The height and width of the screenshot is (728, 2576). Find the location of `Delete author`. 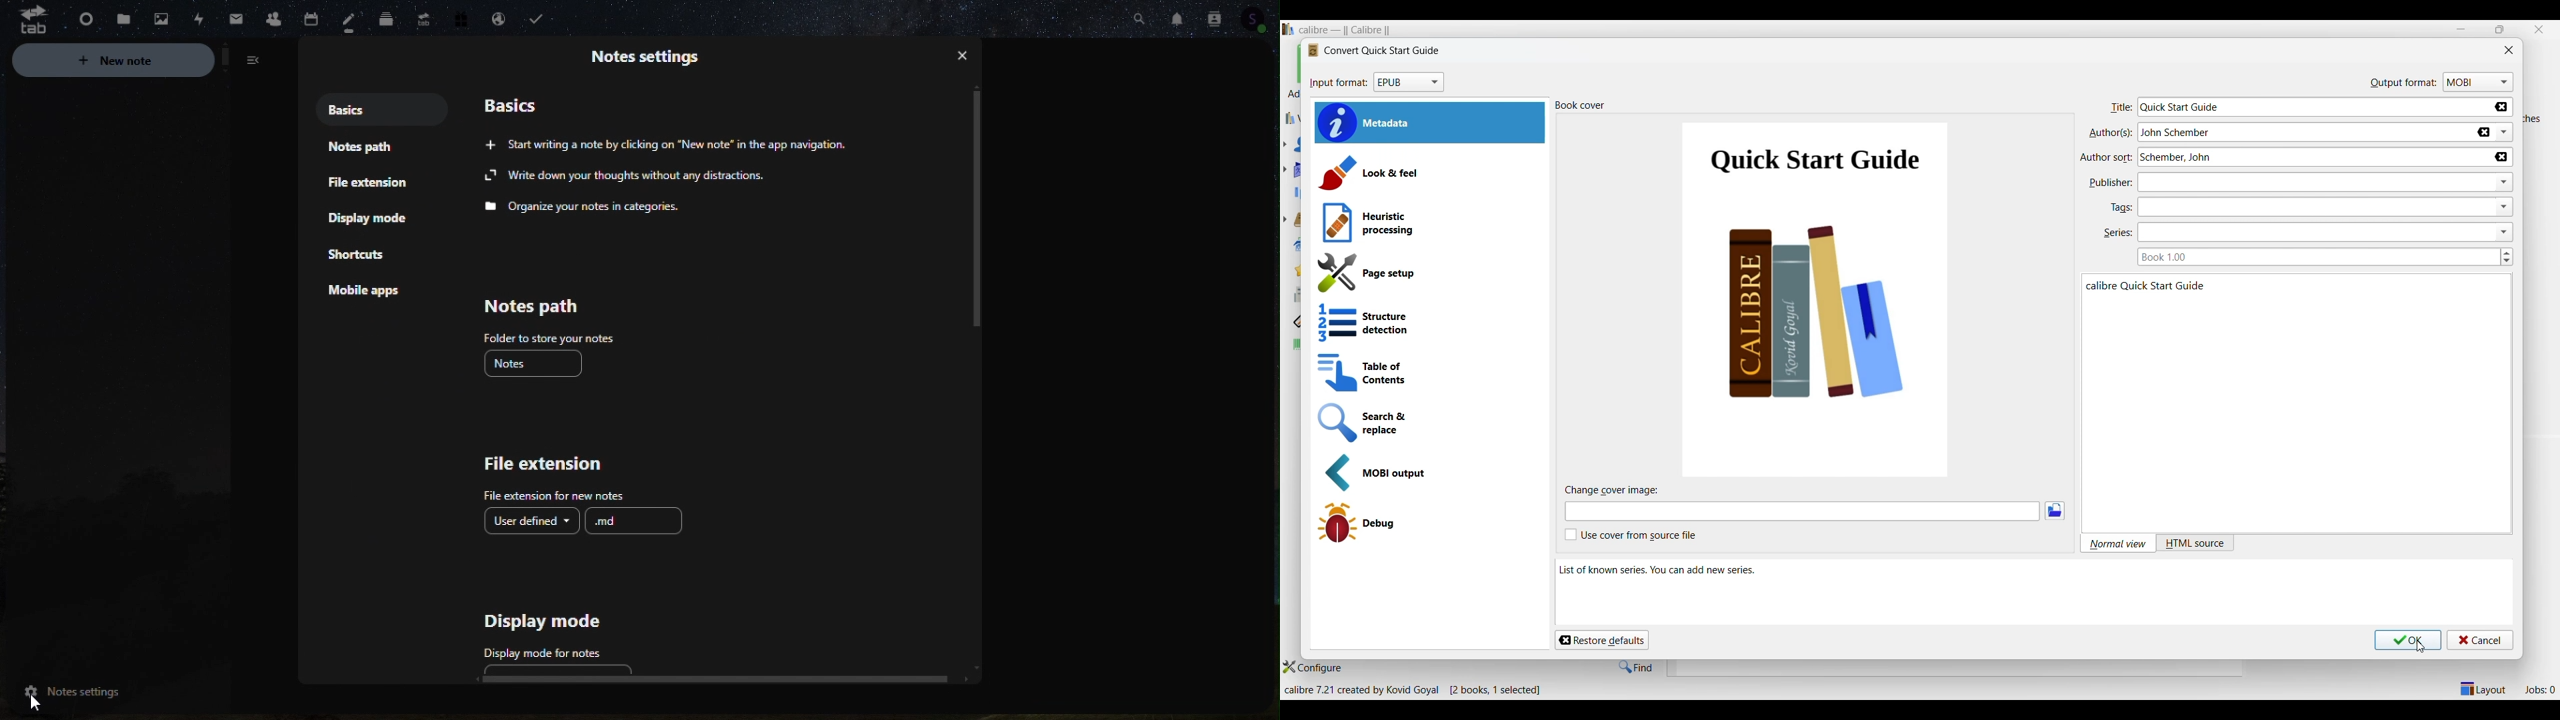

Delete author is located at coordinates (2501, 157).